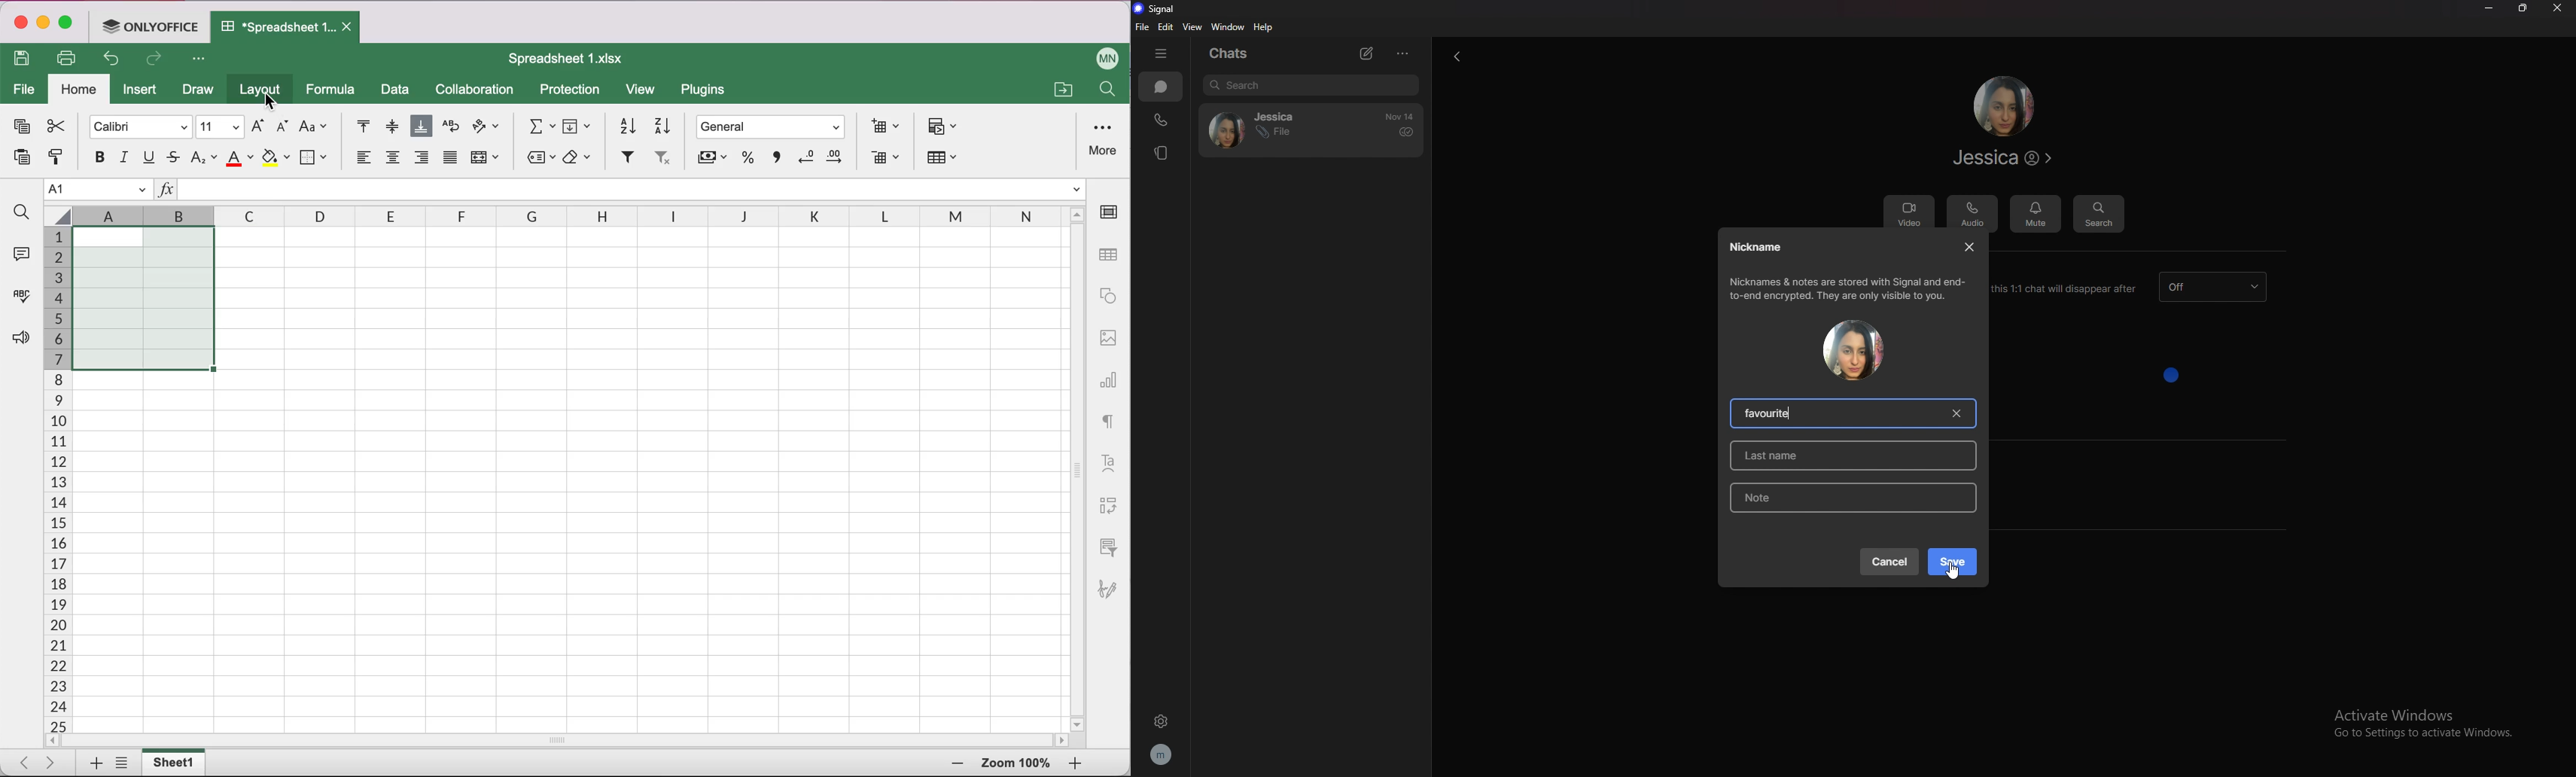  I want to click on data, so click(396, 91).